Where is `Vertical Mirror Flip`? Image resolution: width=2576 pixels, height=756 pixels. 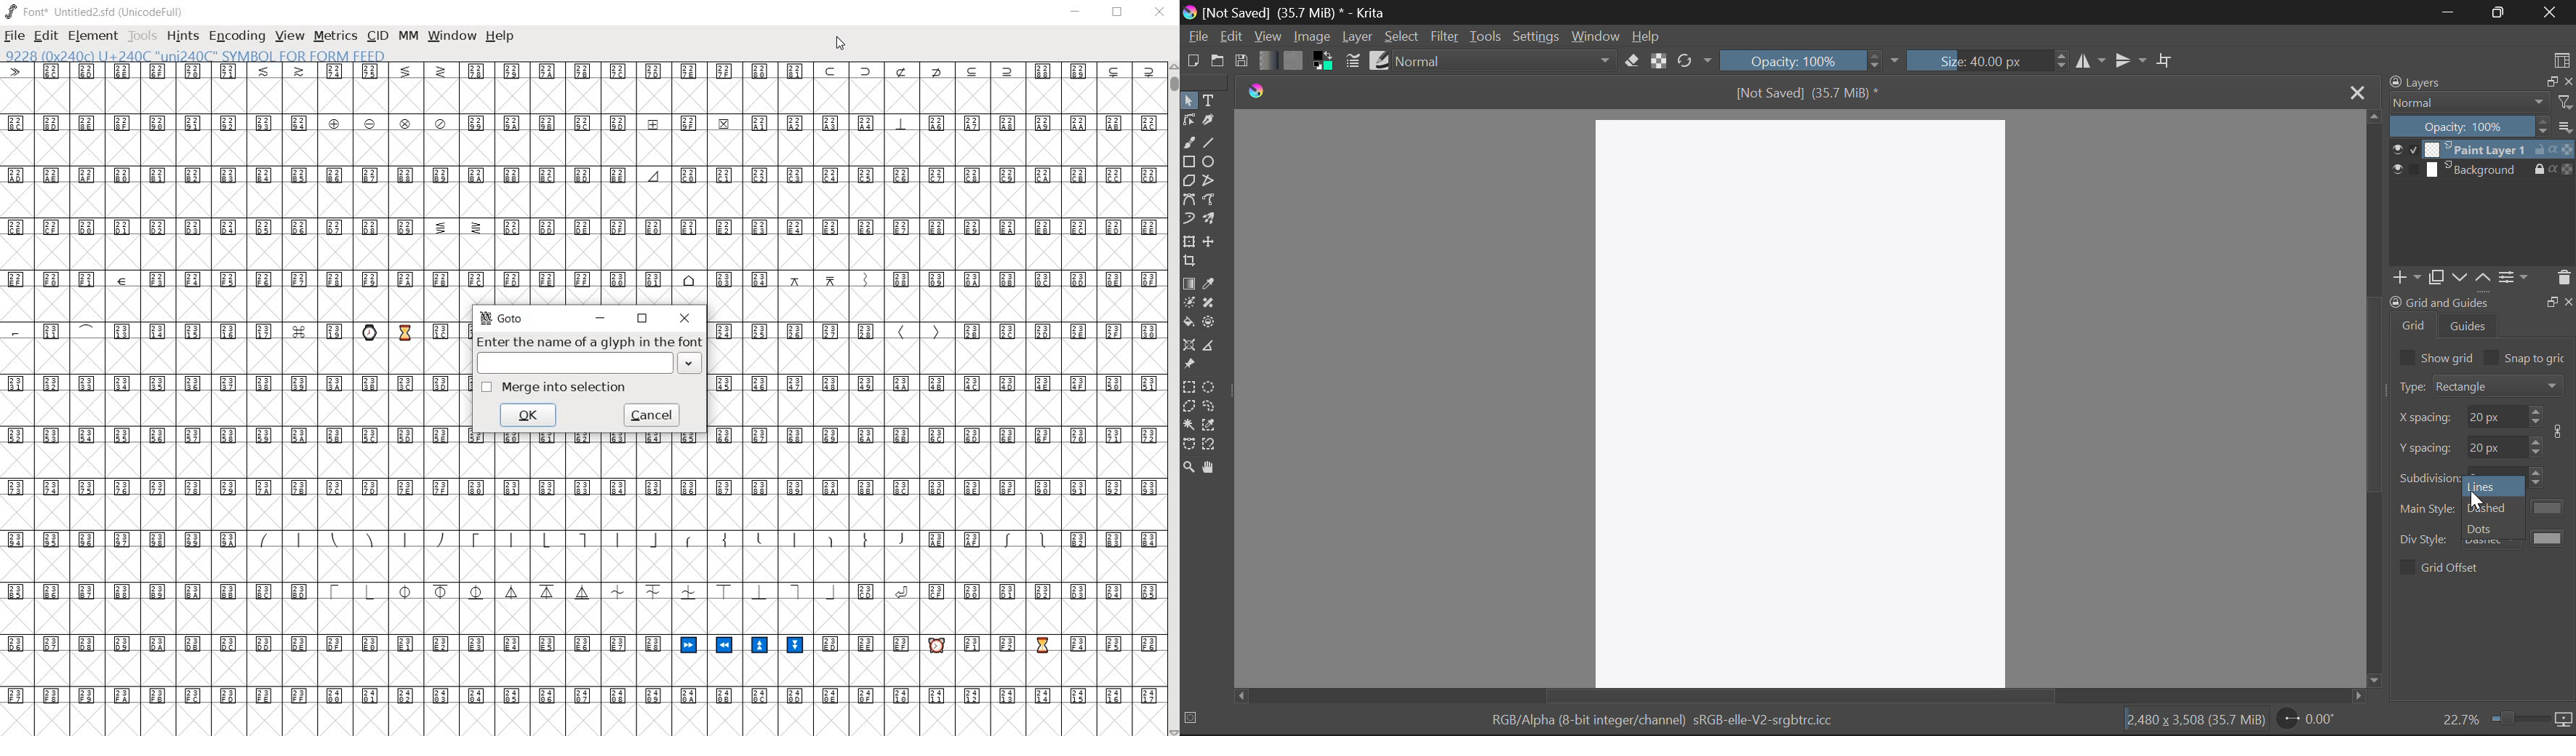
Vertical Mirror Flip is located at coordinates (2091, 62).